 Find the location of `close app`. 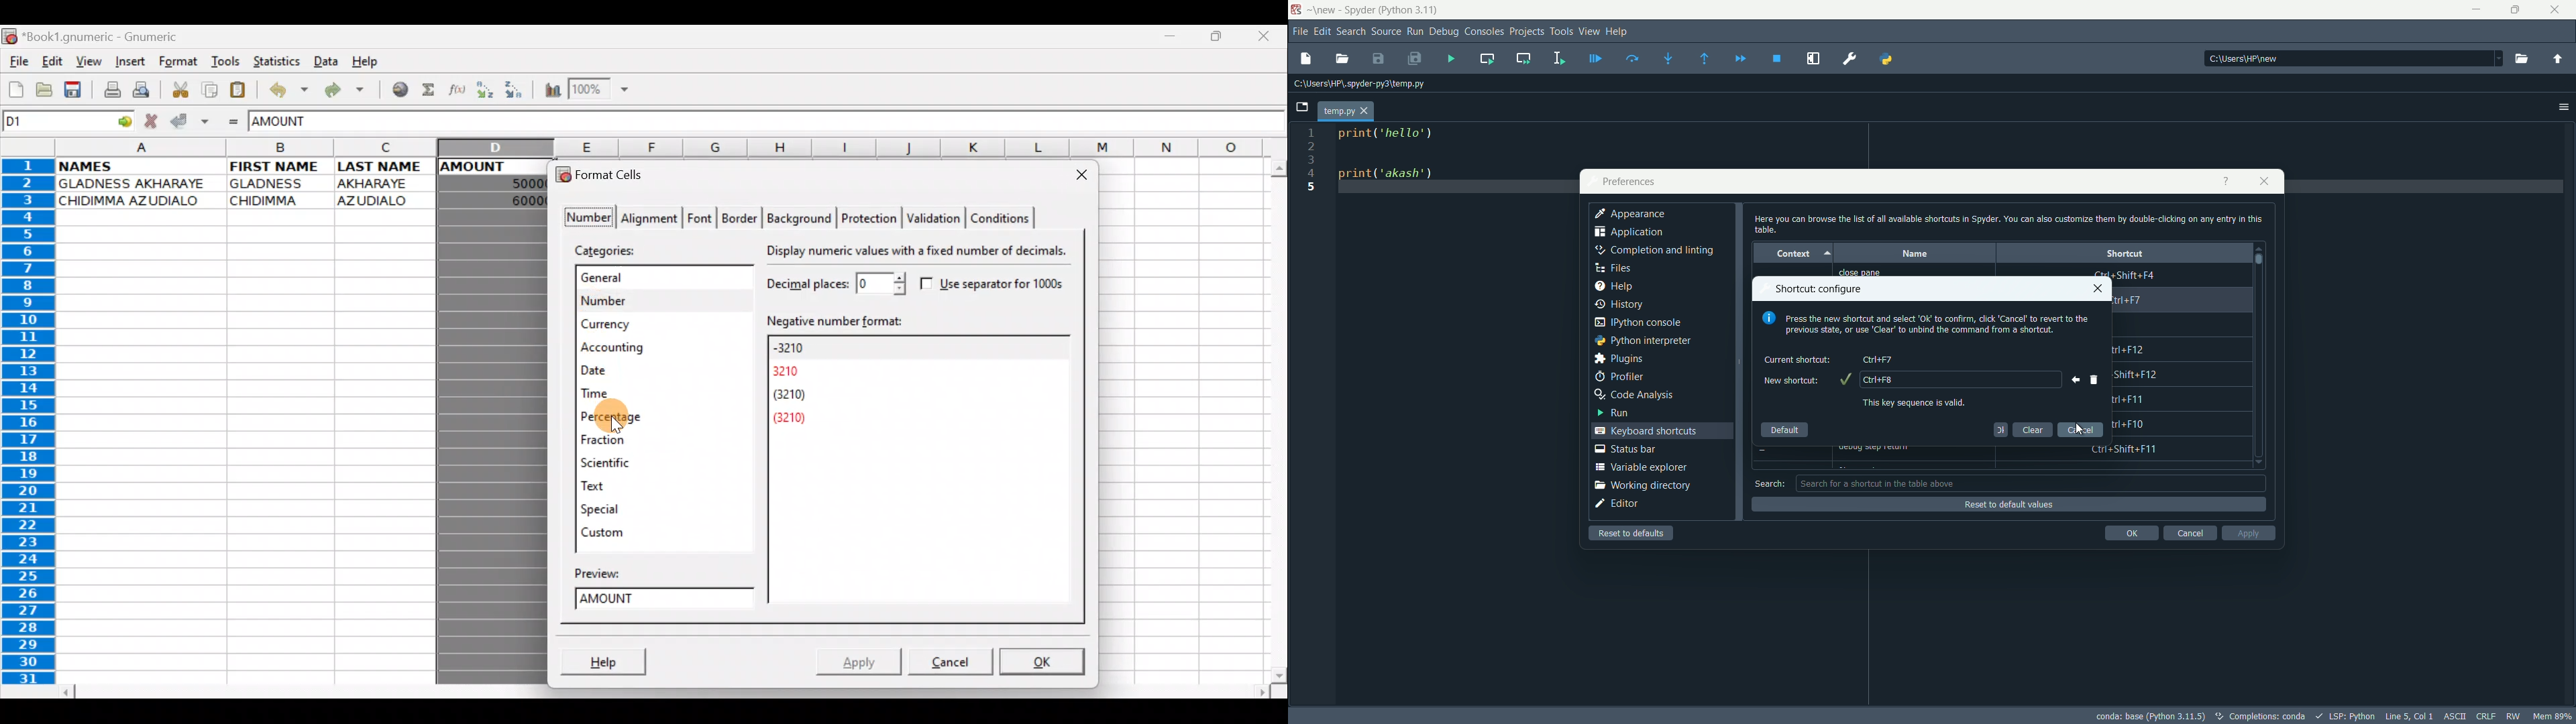

close app is located at coordinates (2559, 10).